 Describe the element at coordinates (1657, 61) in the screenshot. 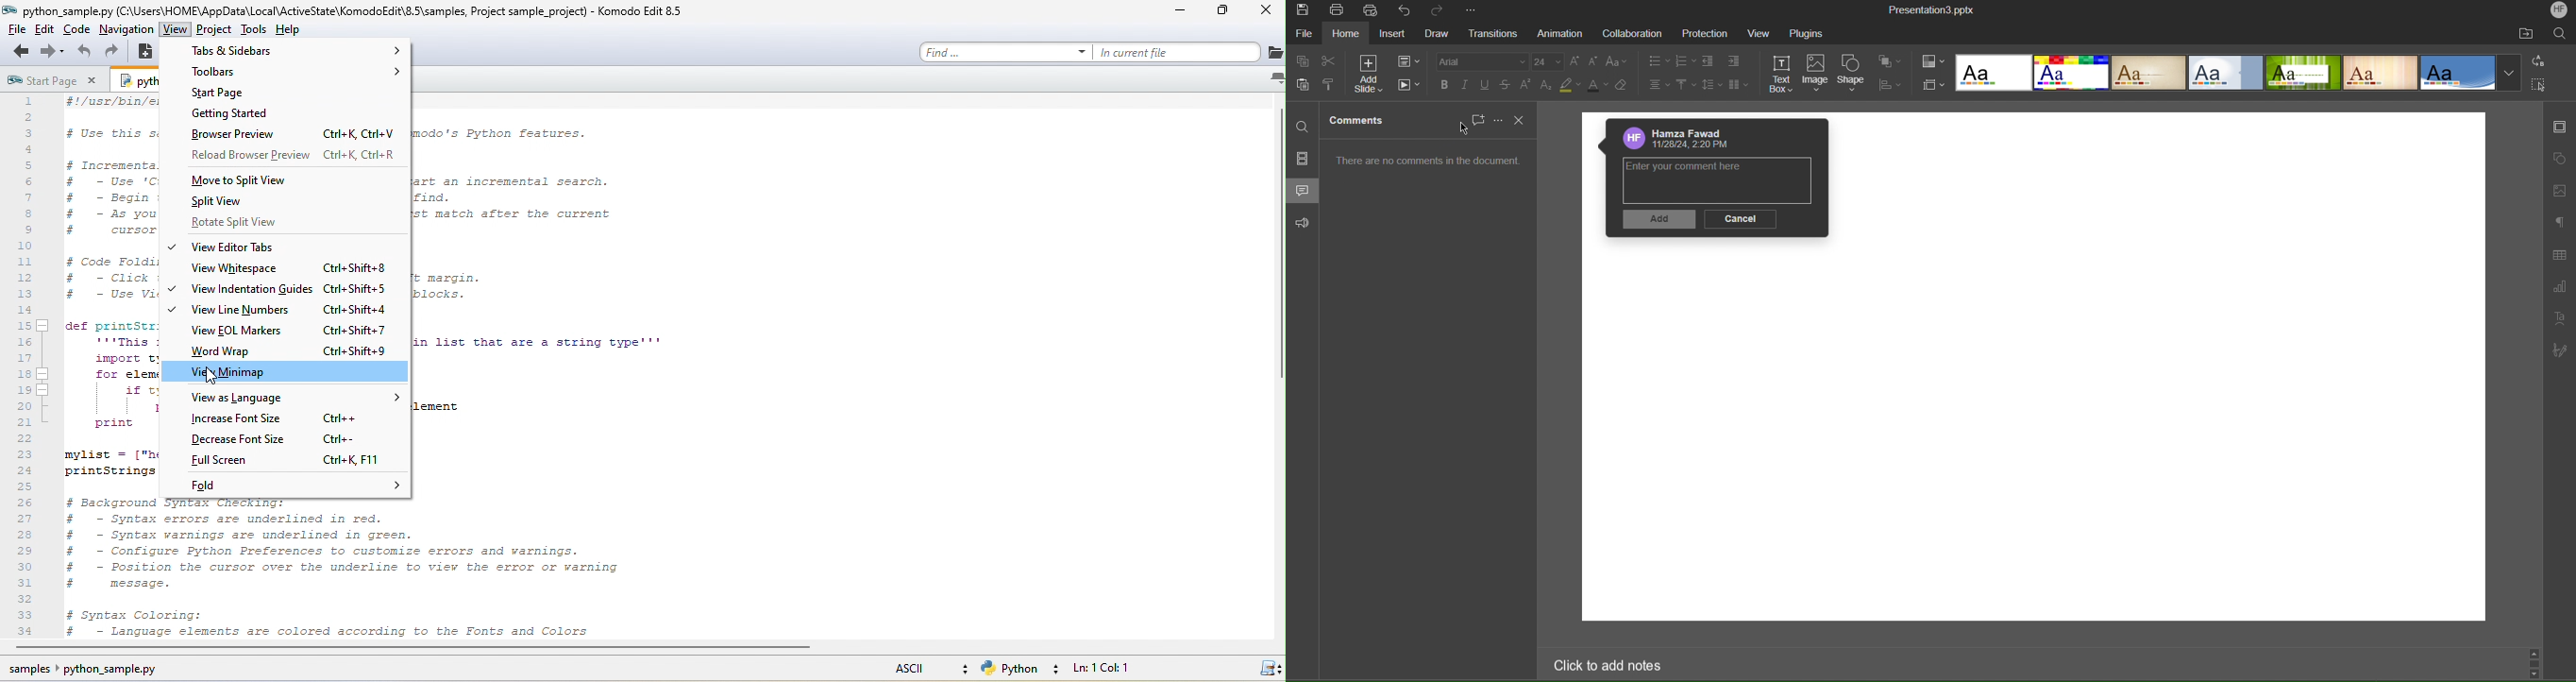

I see `List Options` at that location.